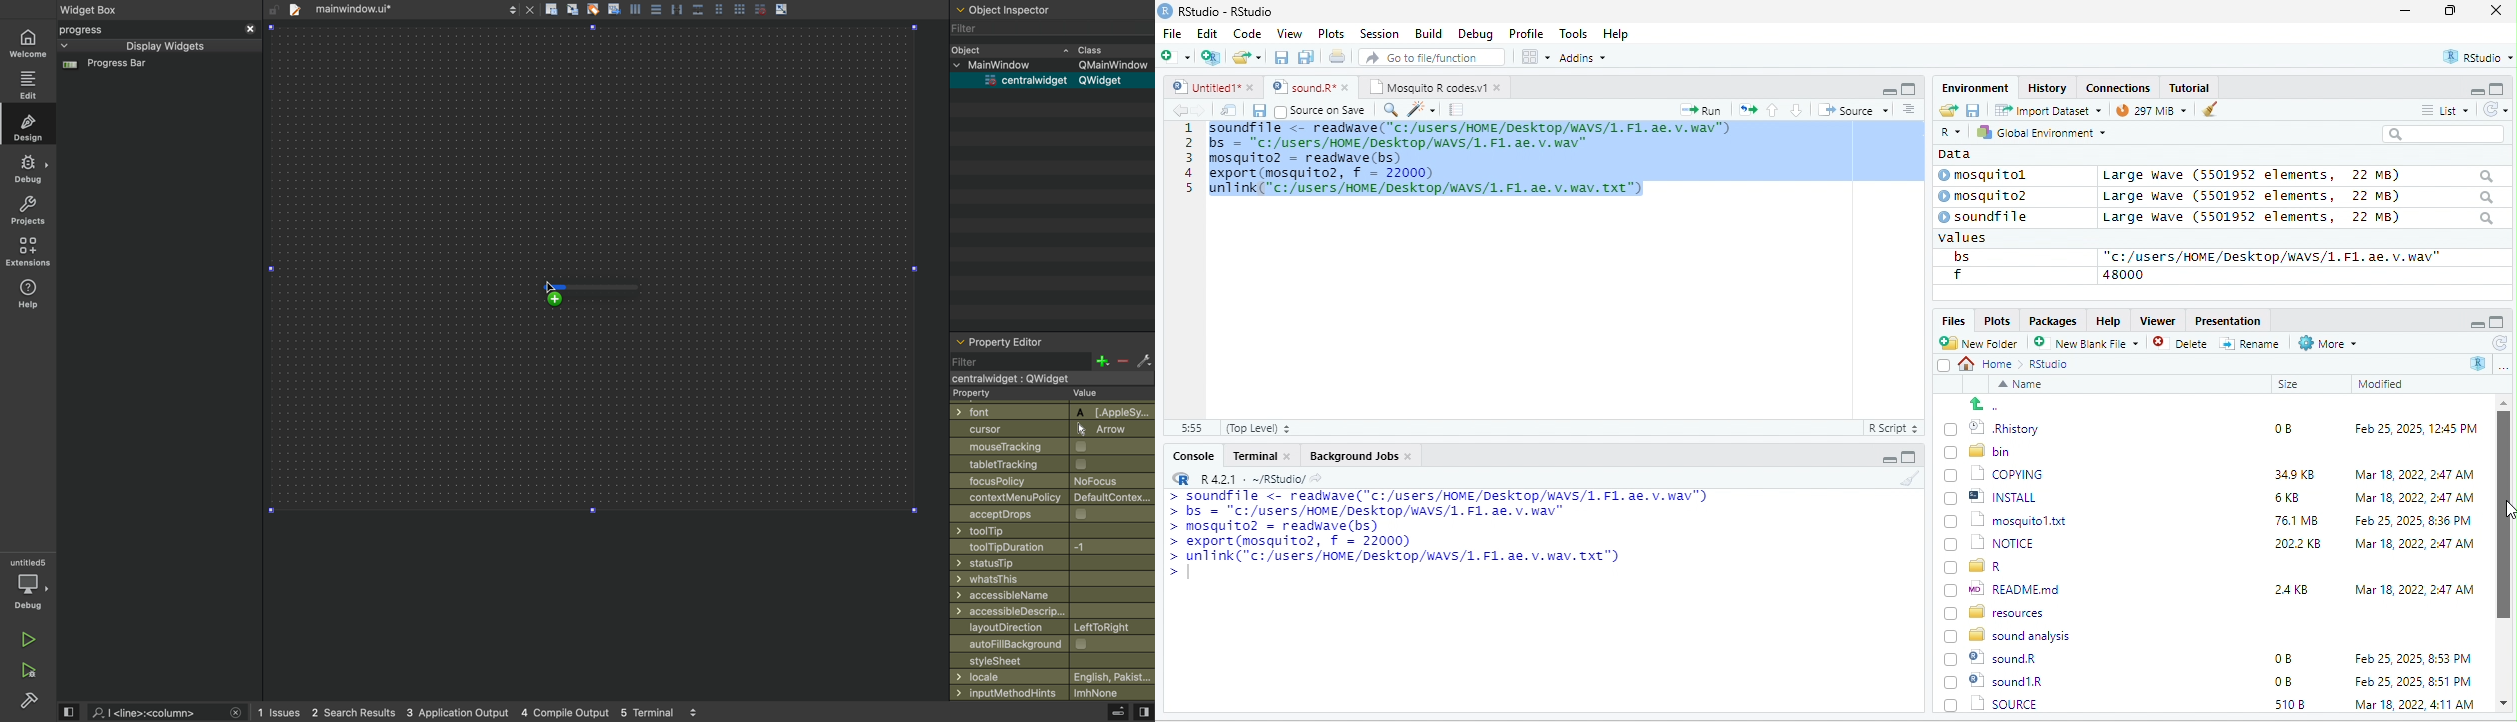 The image size is (2520, 728). What do you see at coordinates (2492, 109) in the screenshot?
I see `refresh` at bounding box center [2492, 109].